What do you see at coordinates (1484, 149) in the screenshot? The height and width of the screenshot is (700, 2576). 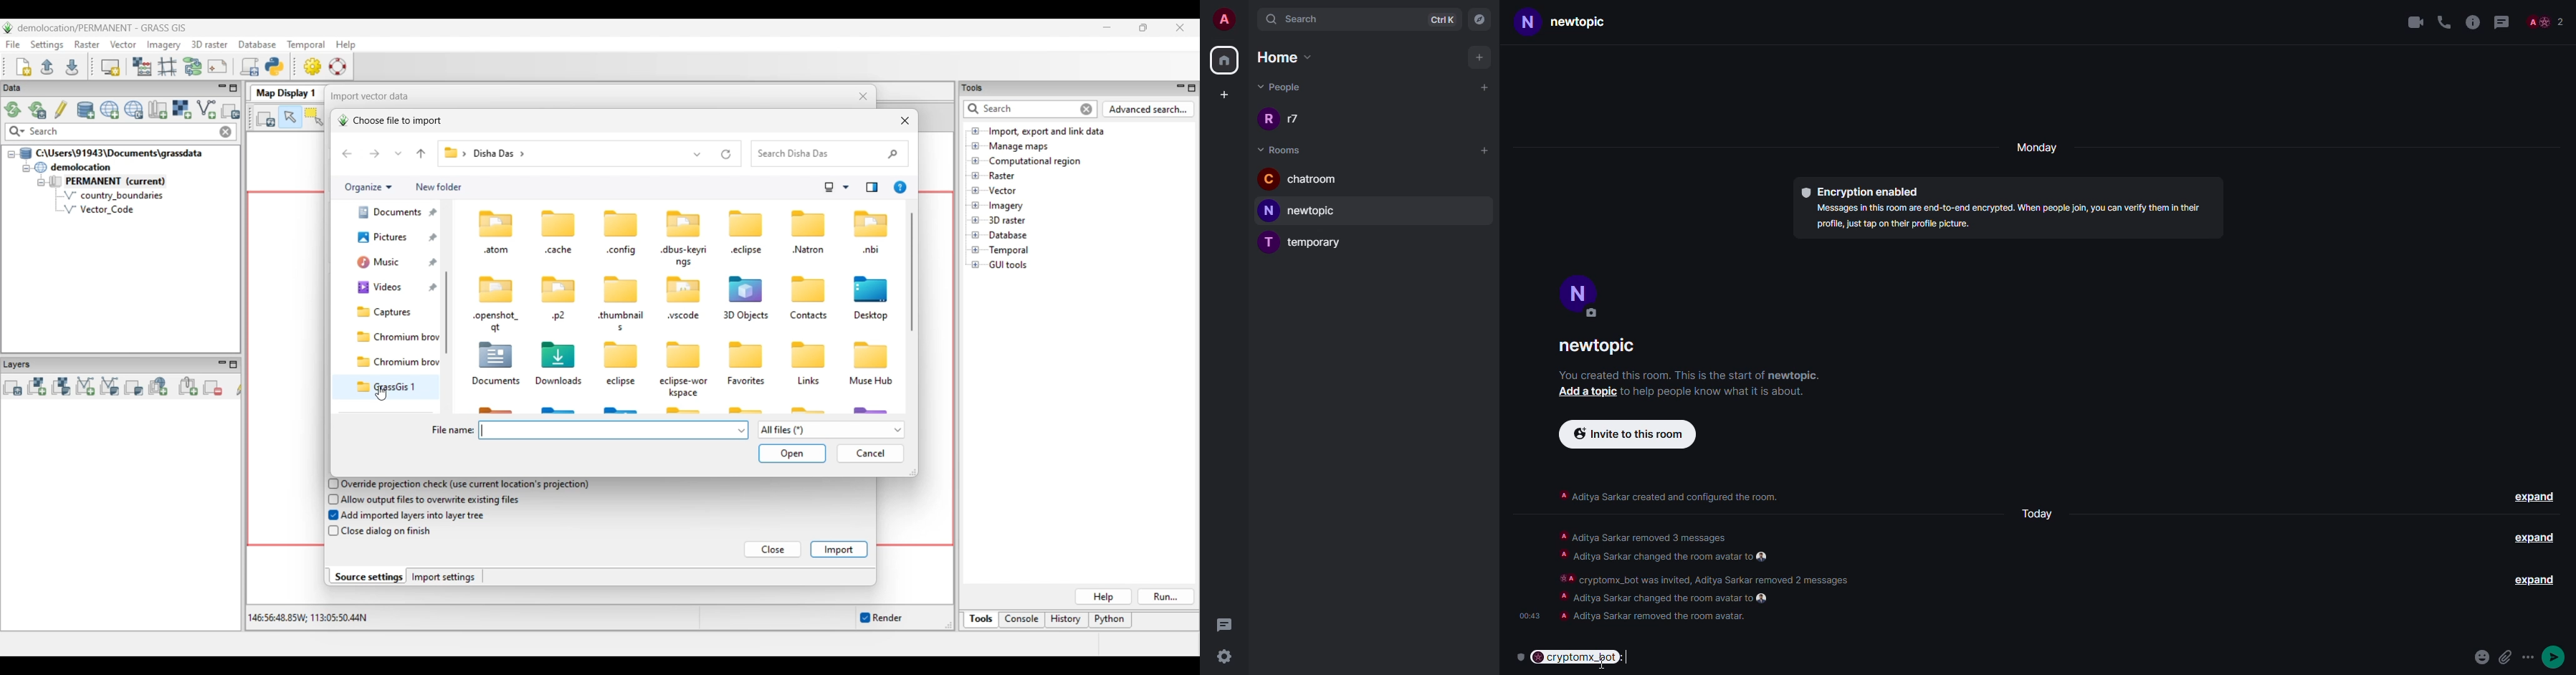 I see `add` at bounding box center [1484, 149].